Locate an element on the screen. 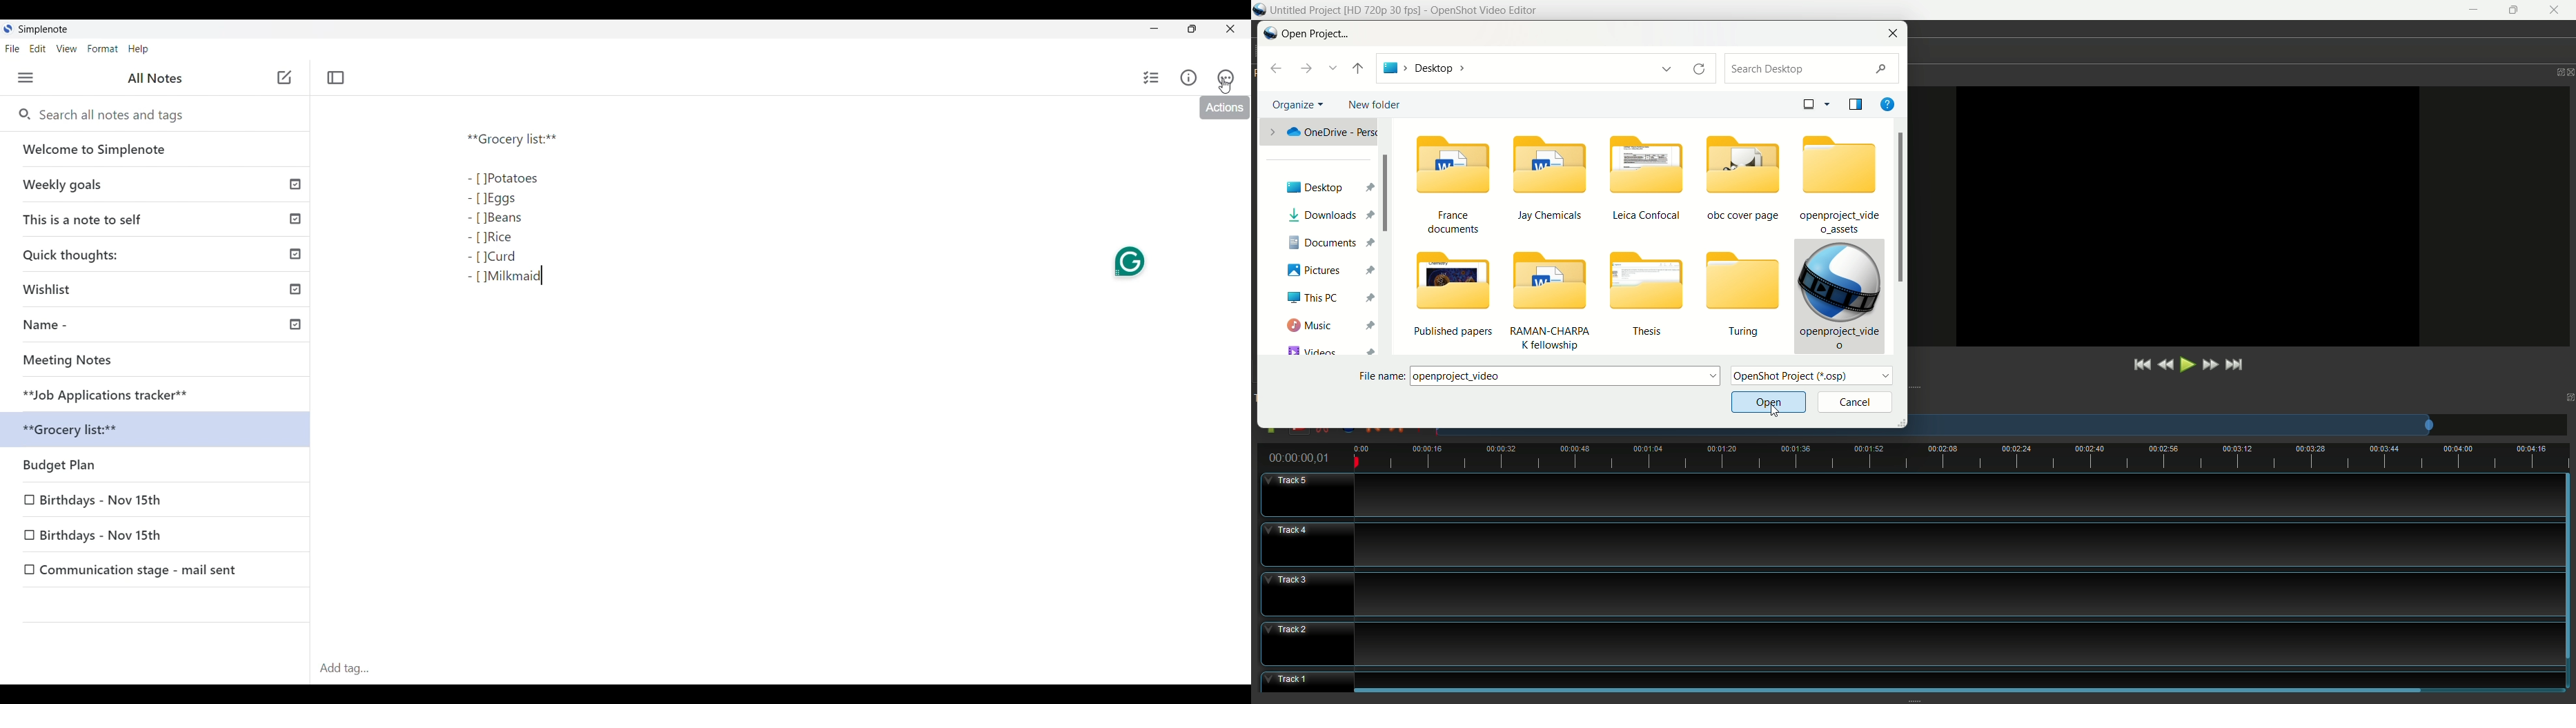 This screenshot has width=2576, height=728. Grammarly extension is located at coordinates (1129, 262).